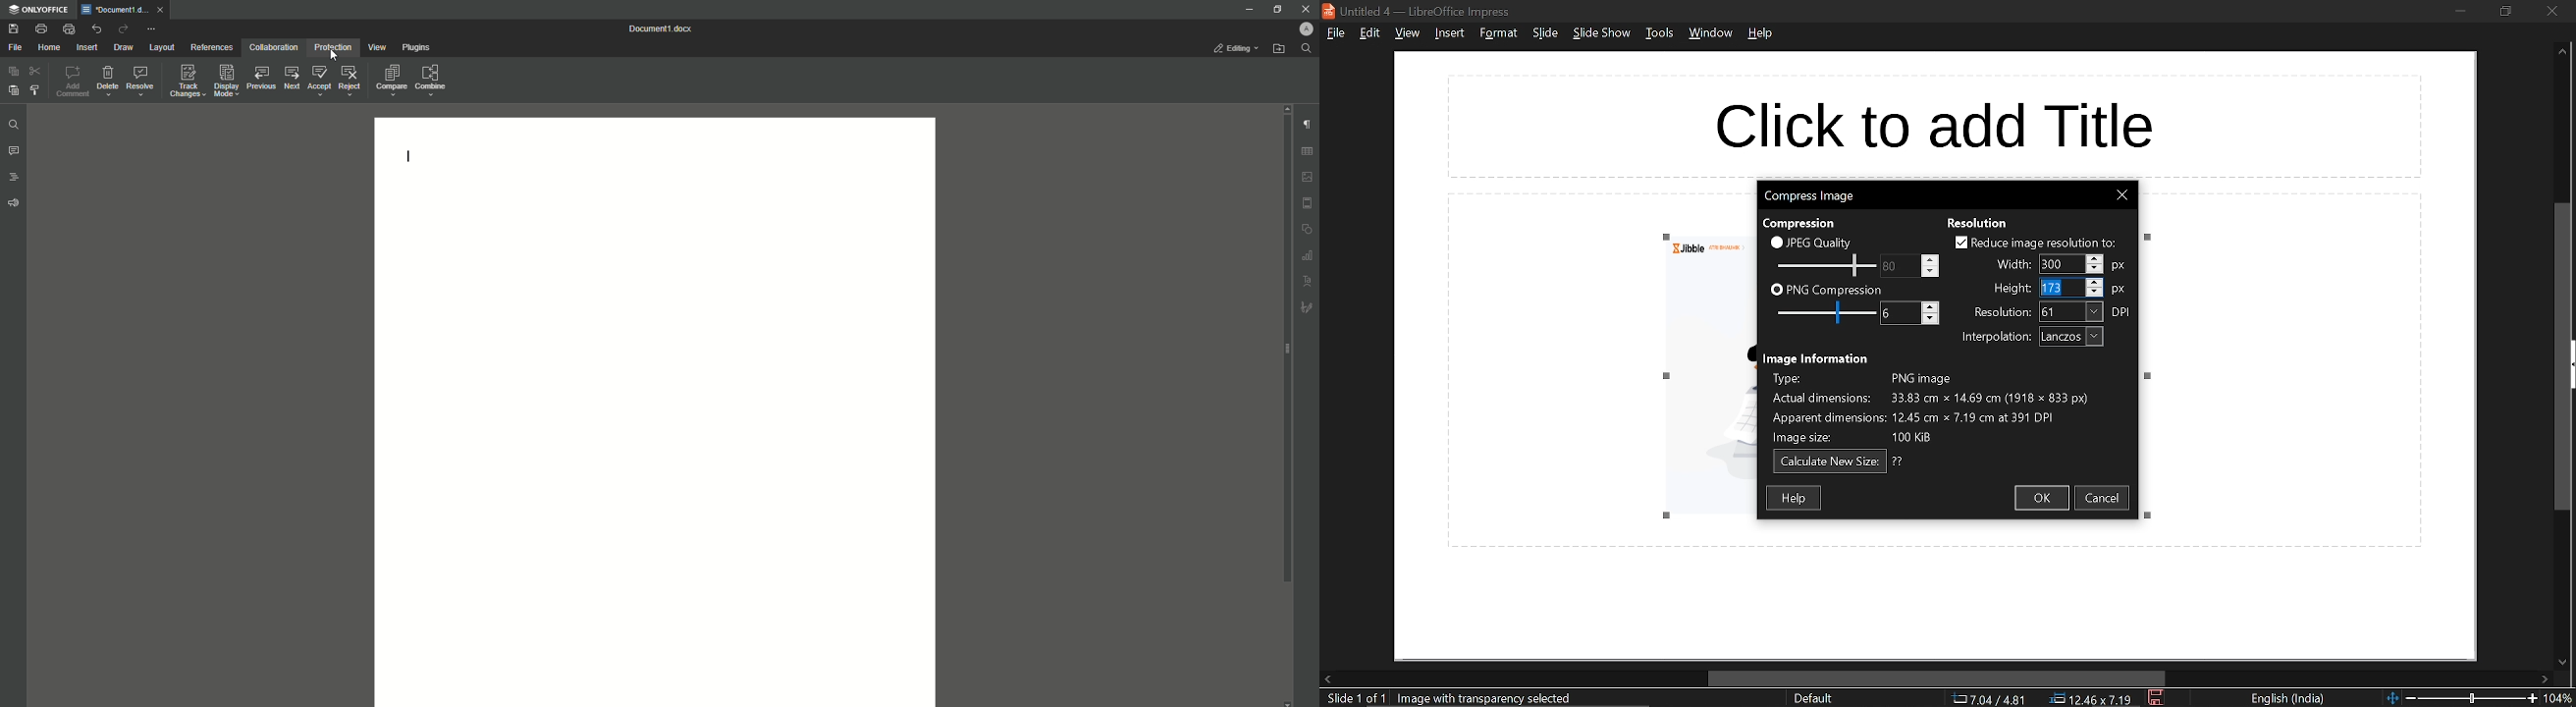  Describe the element at coordinates (2120, 290) in the screenshot. I see `px` at that location.